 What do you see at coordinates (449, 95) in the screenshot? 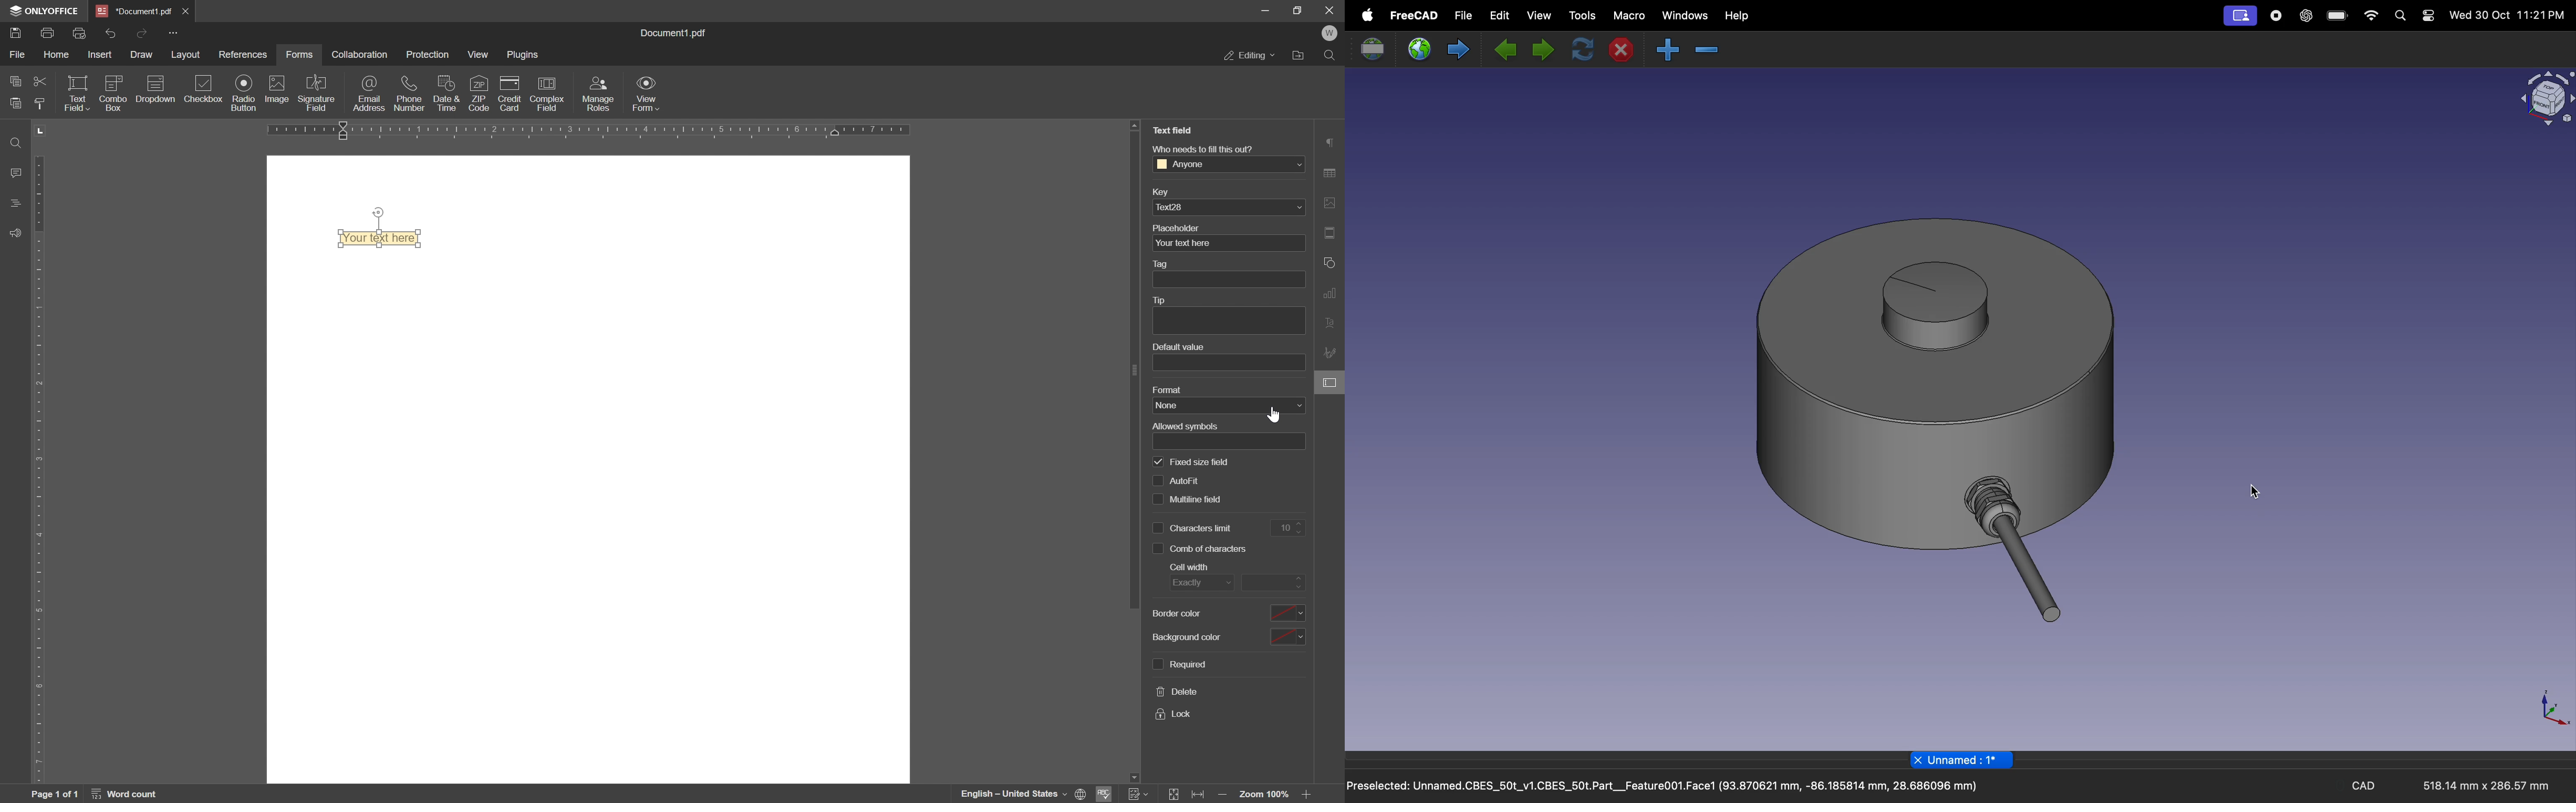
I see `date and time` at bounding box center [449, 95].